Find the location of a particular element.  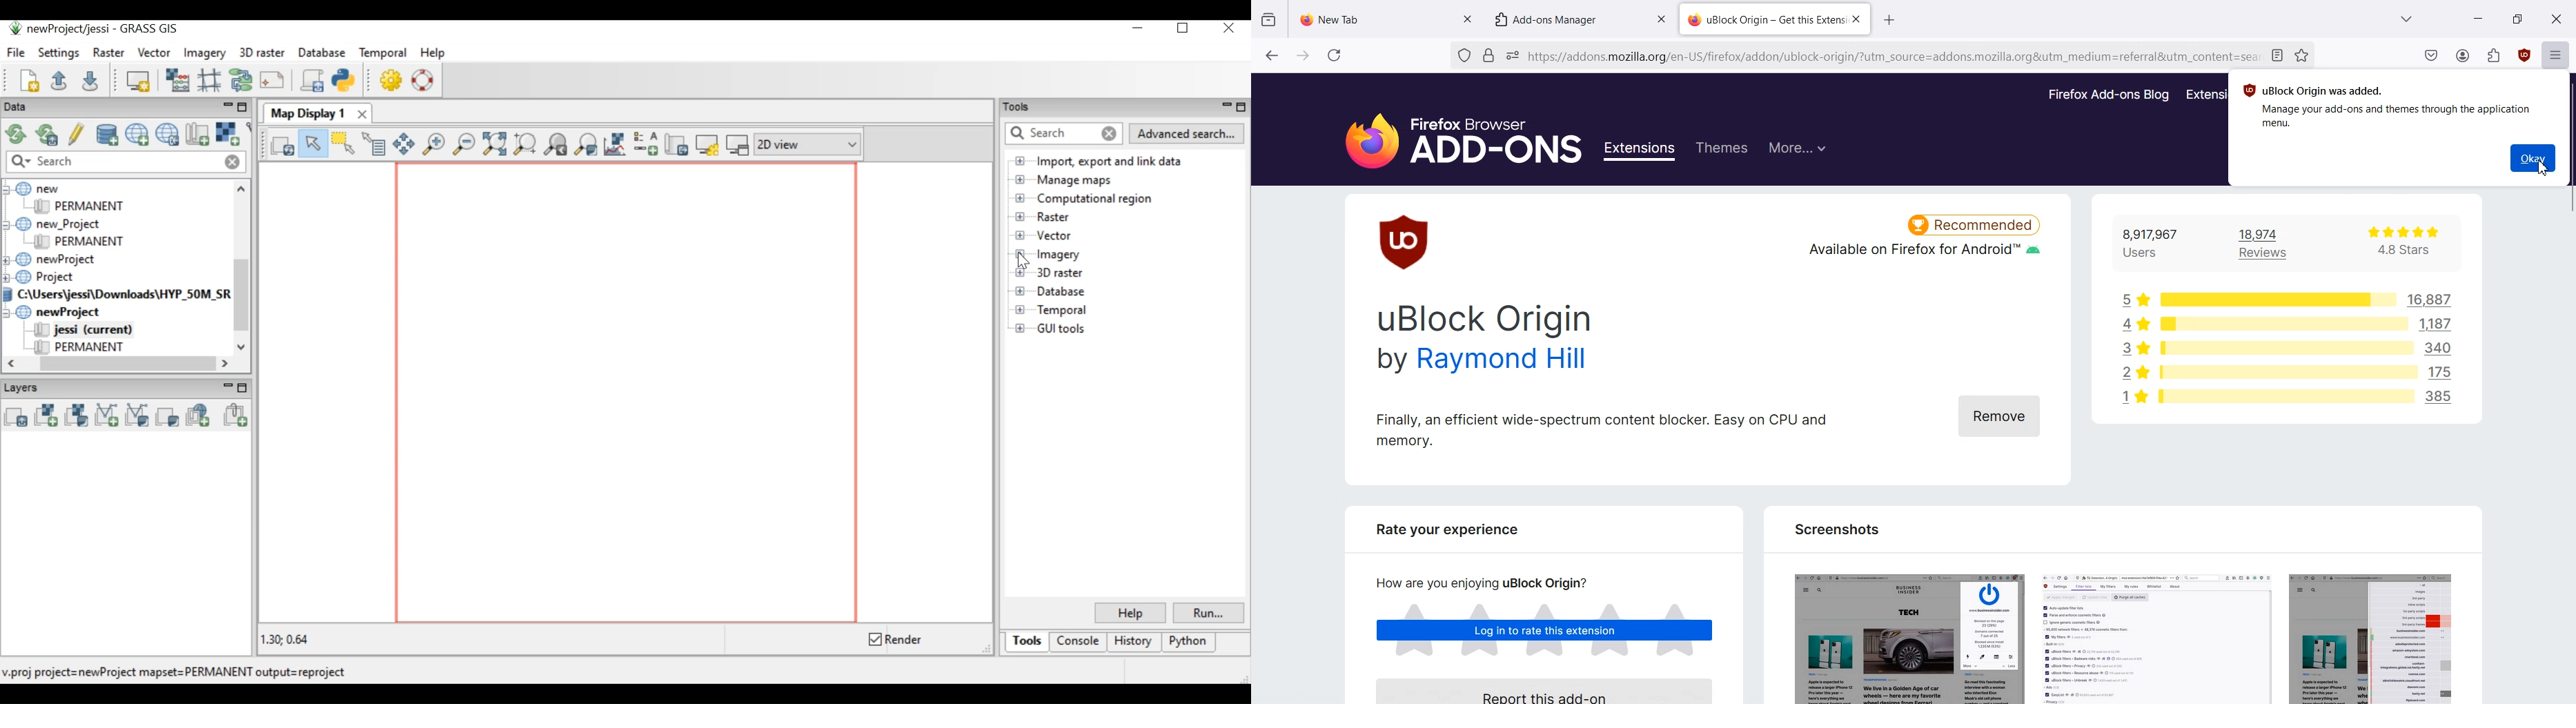

List all Tab is located at coordinates (2405, 19).